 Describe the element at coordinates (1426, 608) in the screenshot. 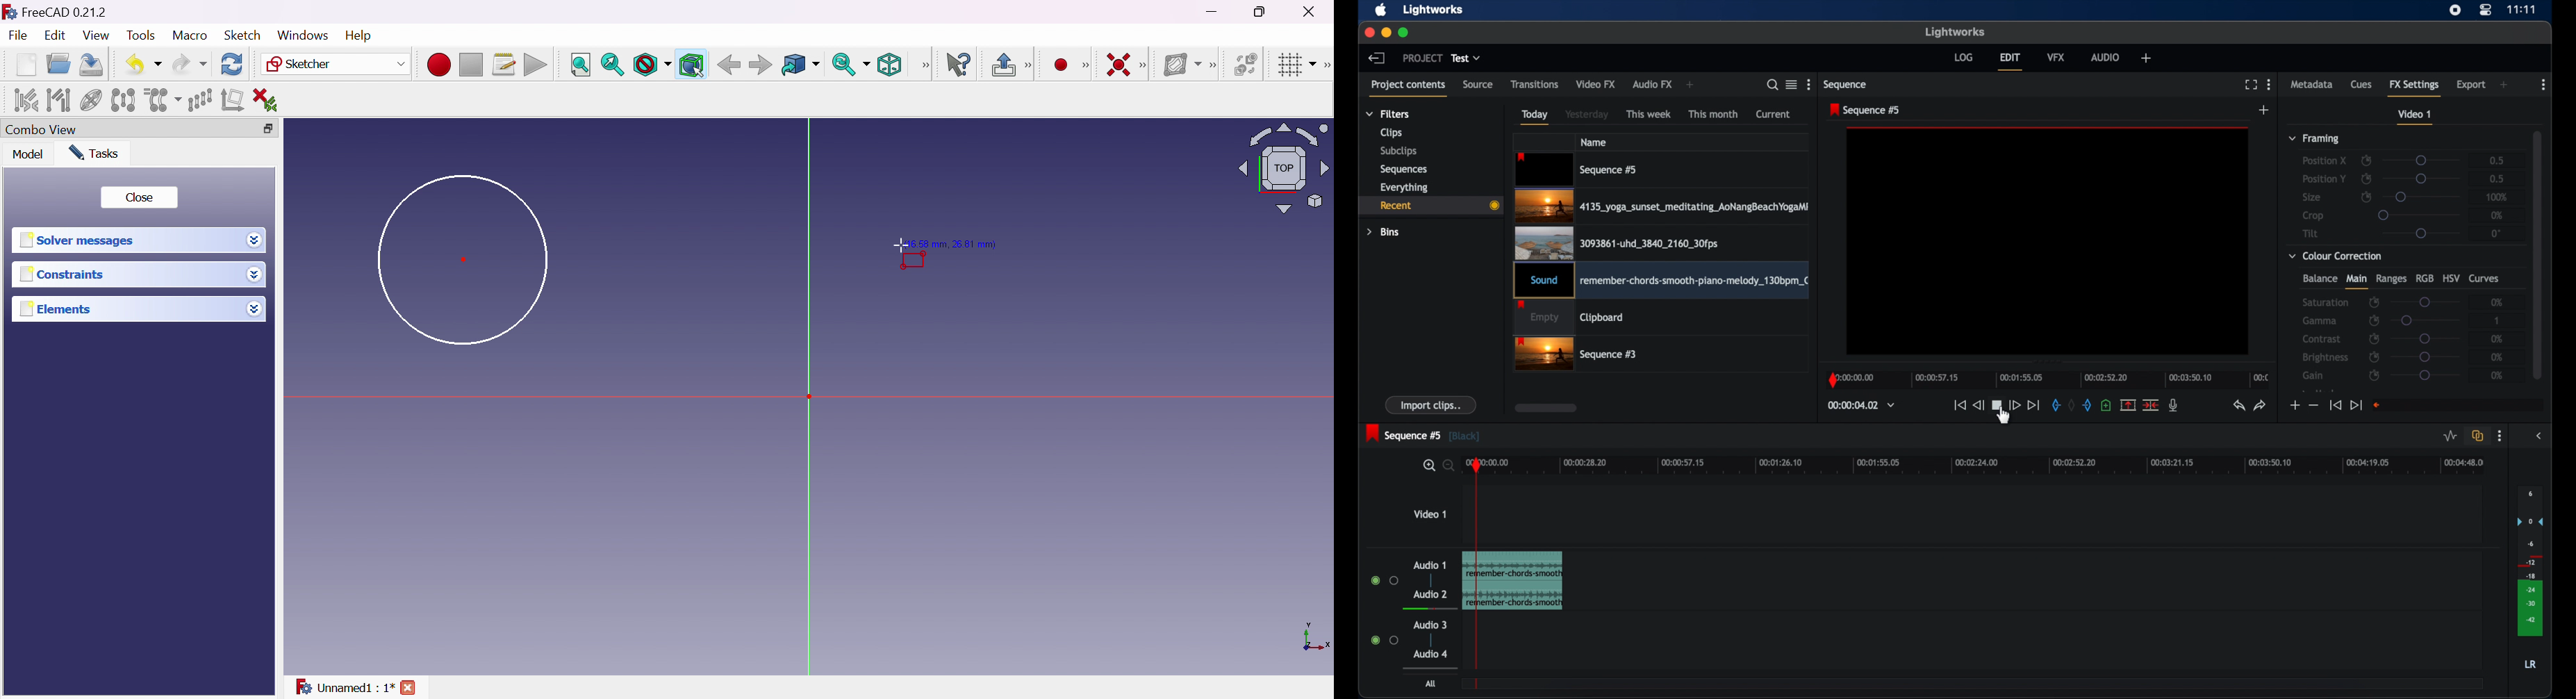

I see `Audio 2 is playing` at that location.